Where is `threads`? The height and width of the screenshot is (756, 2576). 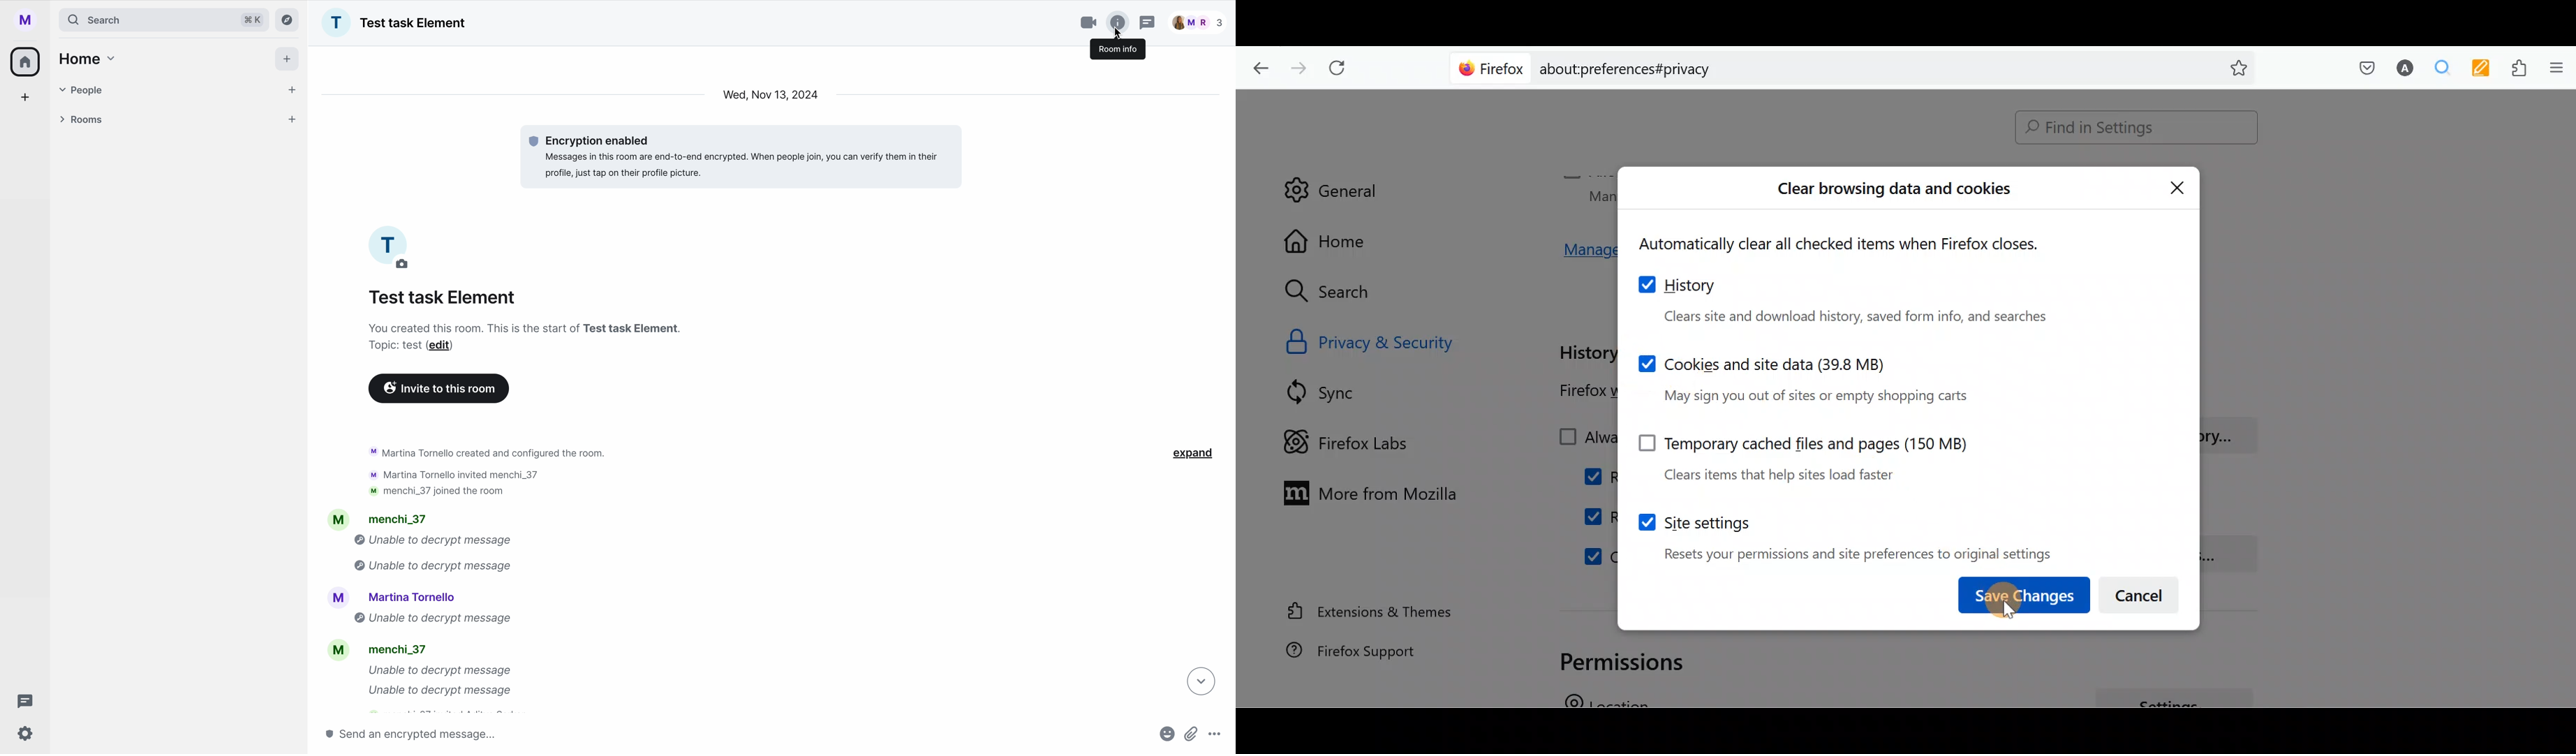
threads is located at coordinates (1149, 24).